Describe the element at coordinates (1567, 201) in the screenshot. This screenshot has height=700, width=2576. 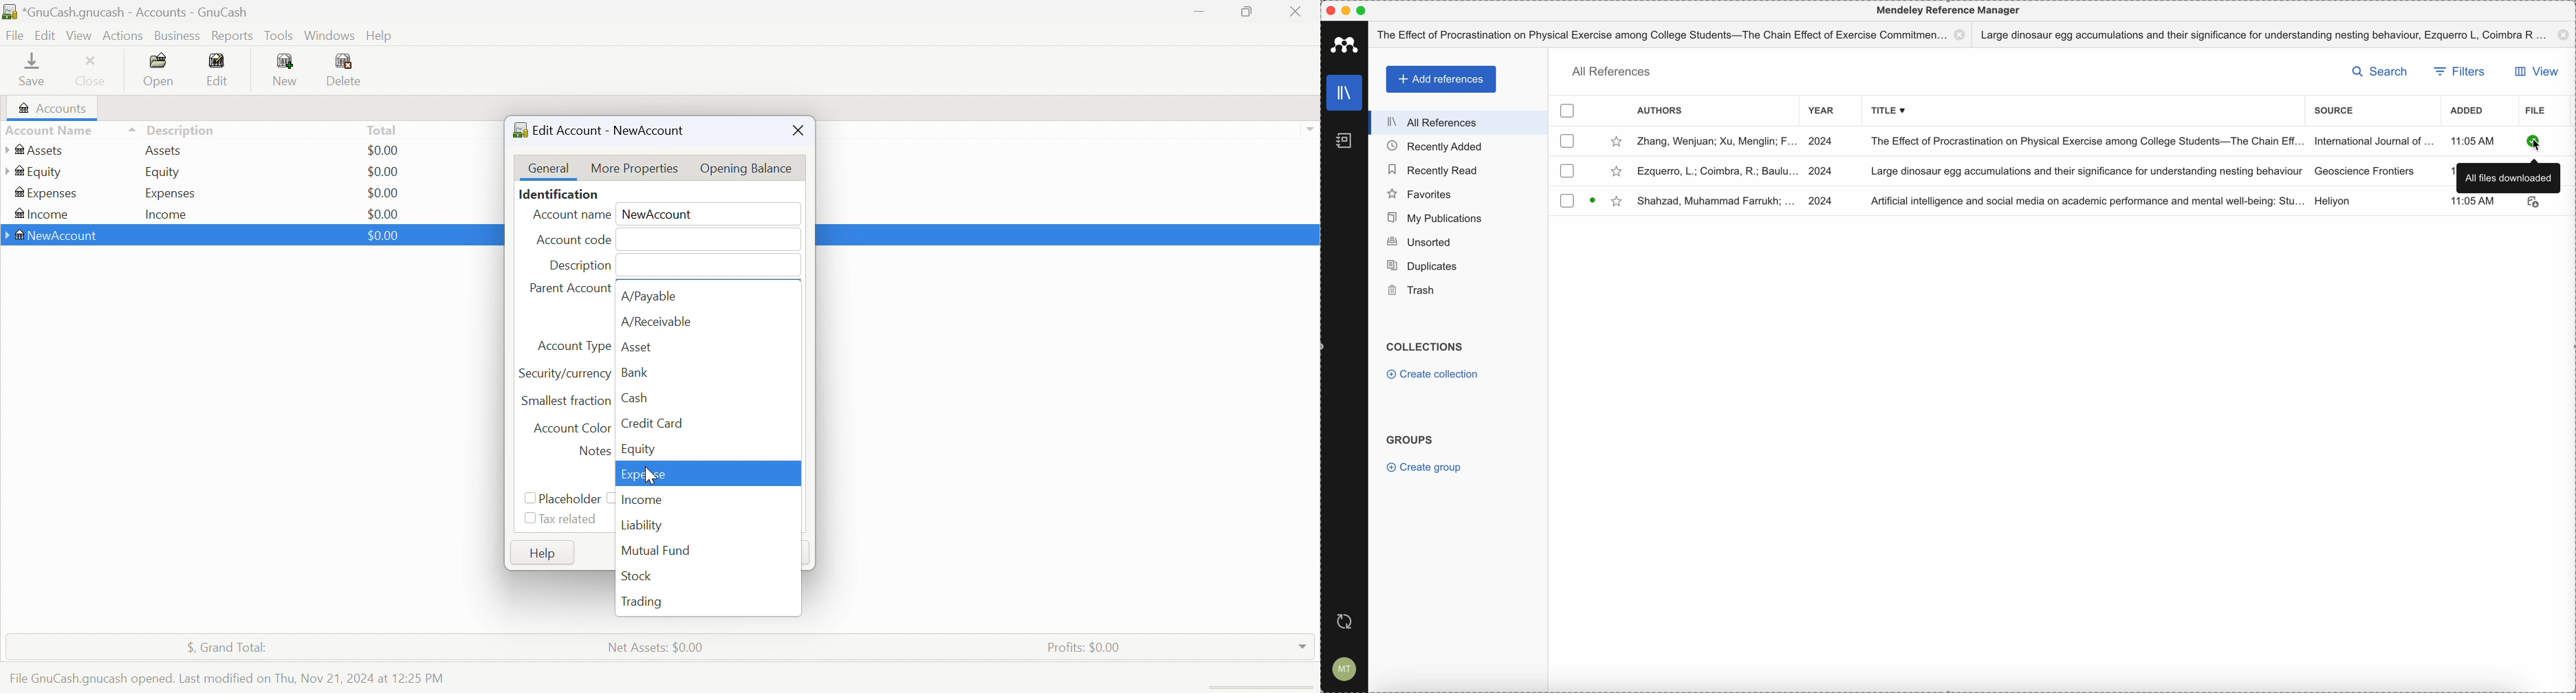
I see `checkbox` at that location.